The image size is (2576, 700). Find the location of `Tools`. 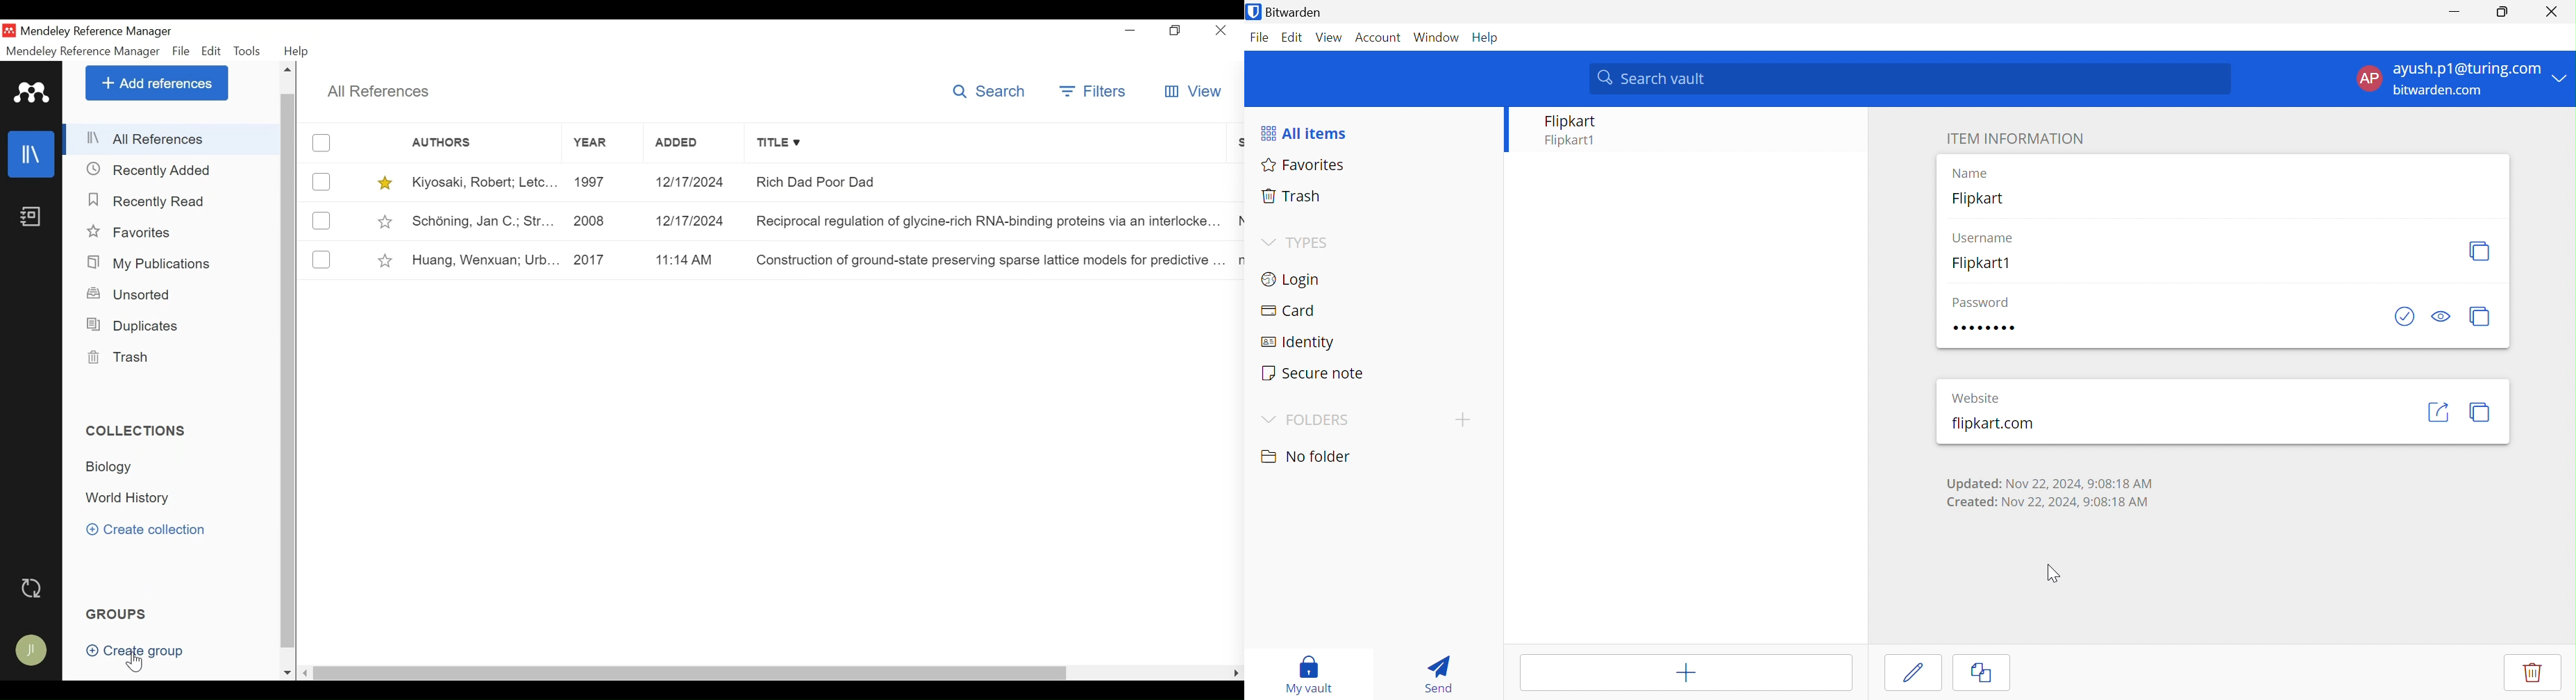

Tools is located at coordinates (248, 51).